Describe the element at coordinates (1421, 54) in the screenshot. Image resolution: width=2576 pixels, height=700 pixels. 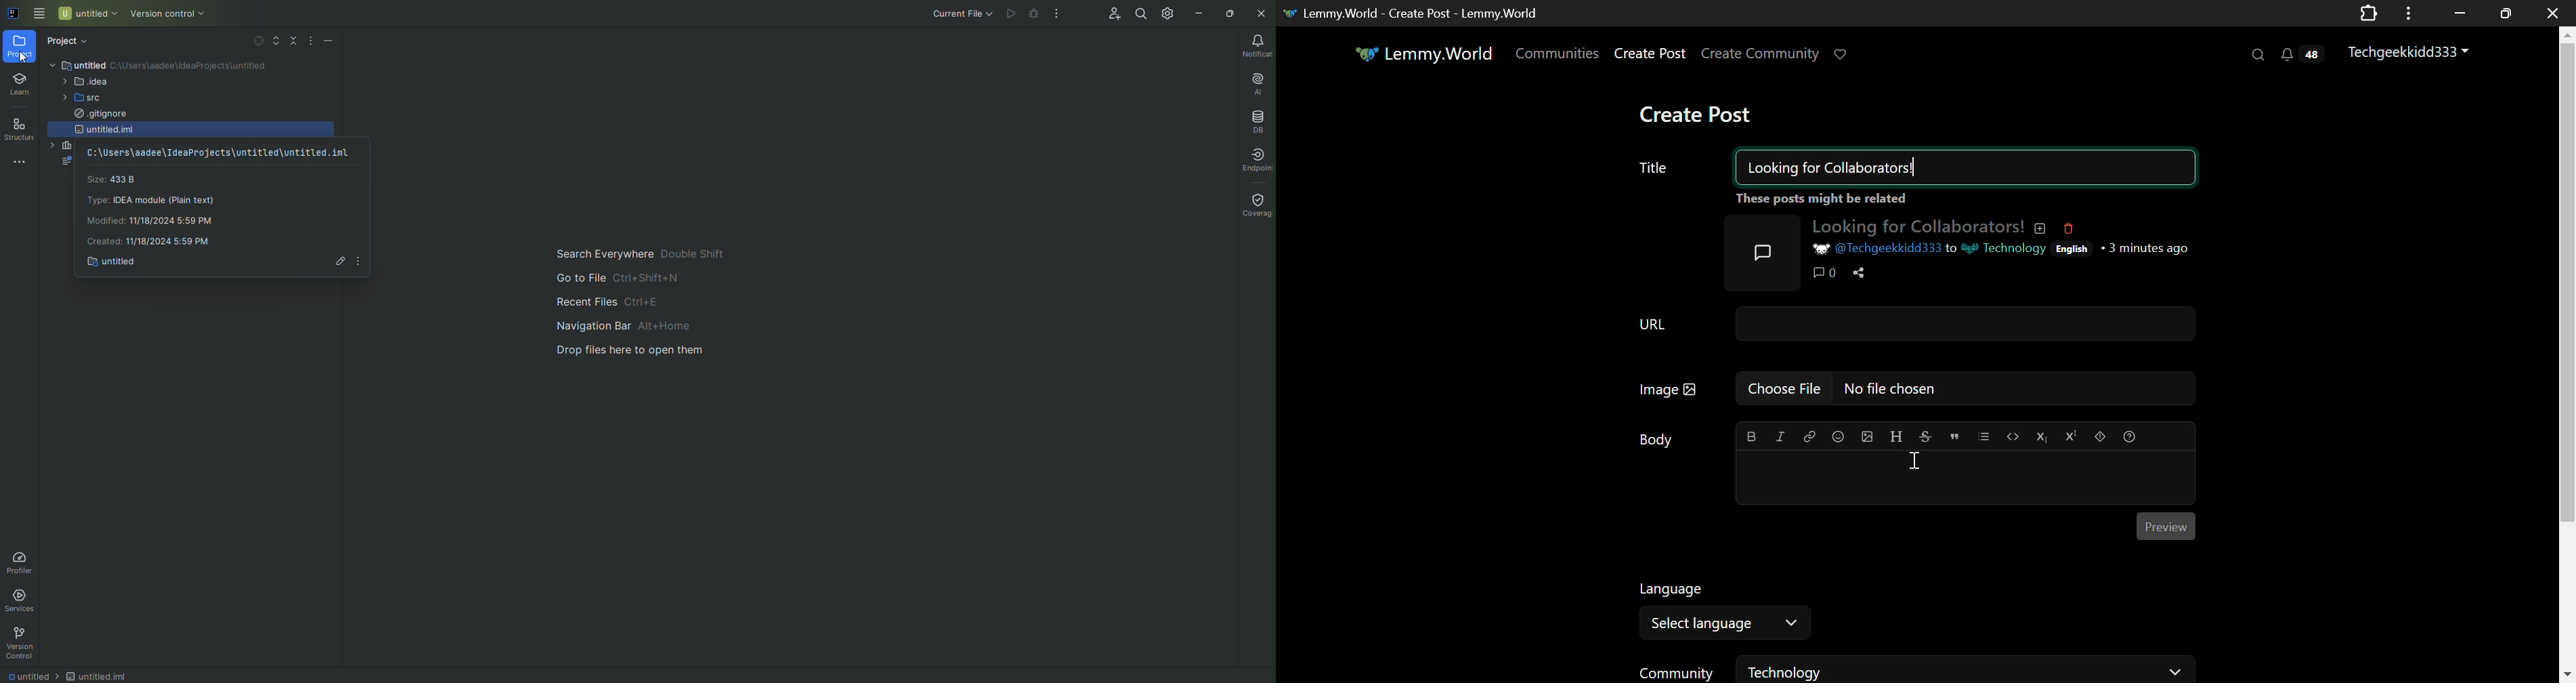
I see `Lemmy.World` at that location.